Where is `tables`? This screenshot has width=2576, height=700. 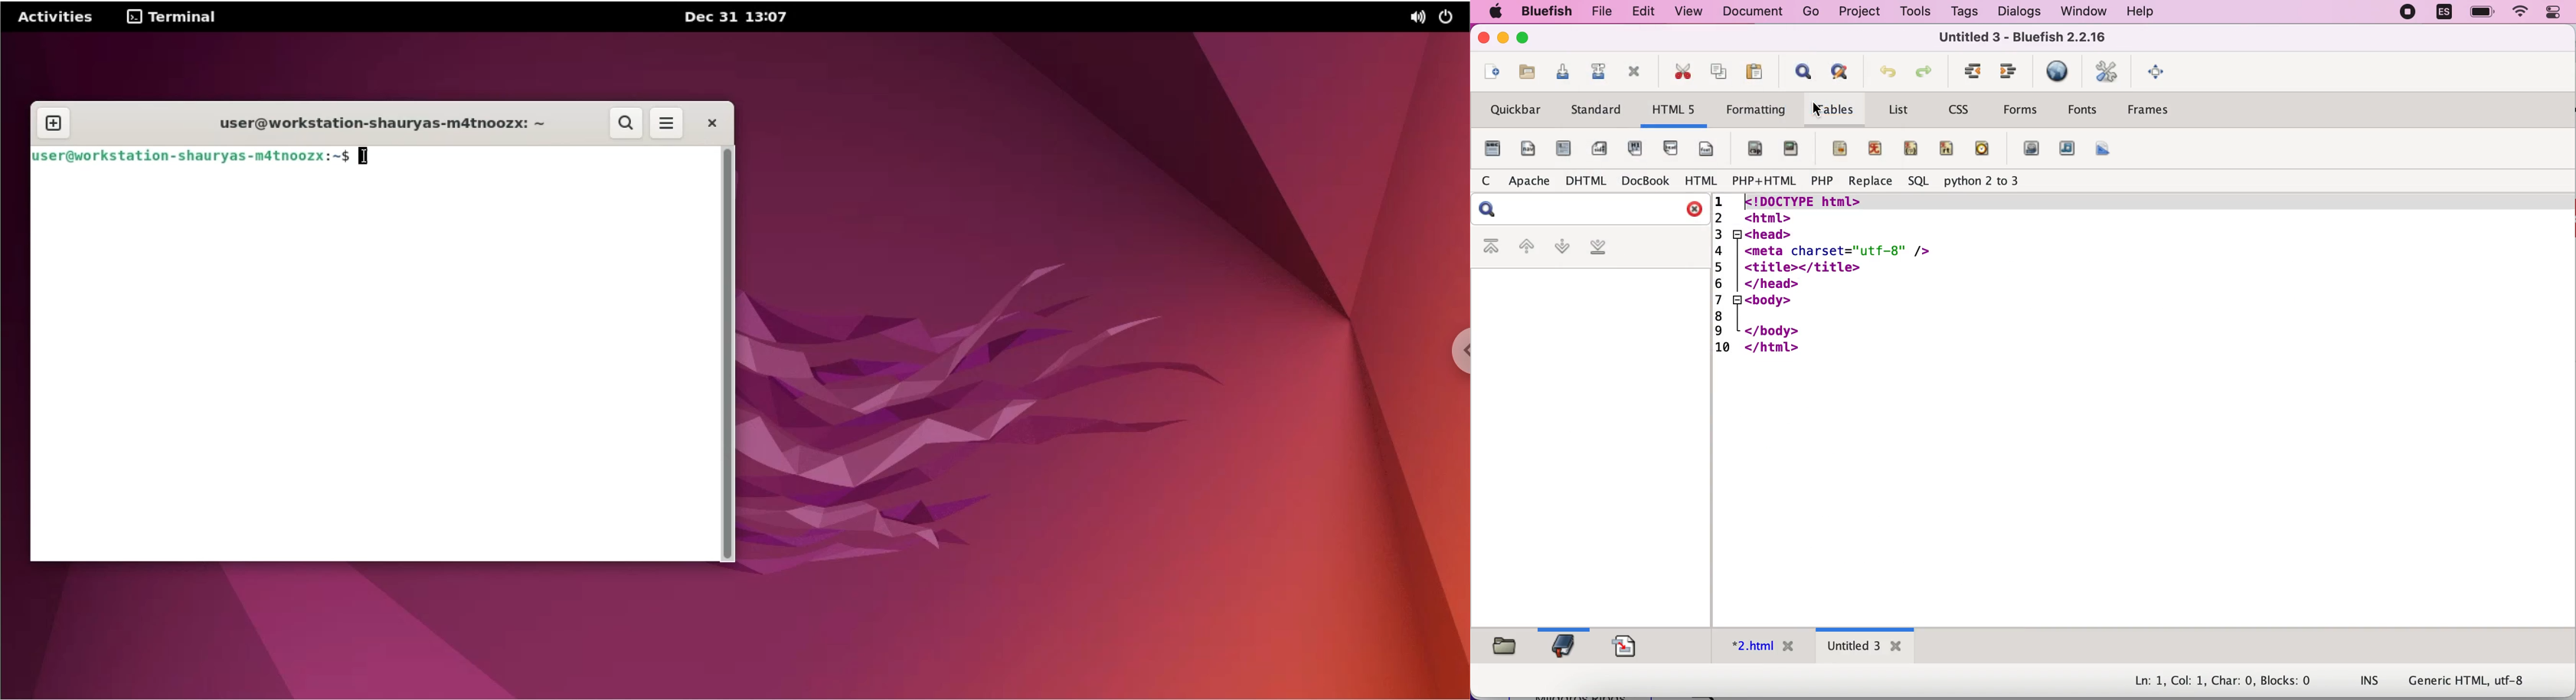
tables is located at coordinates (1836, 109).